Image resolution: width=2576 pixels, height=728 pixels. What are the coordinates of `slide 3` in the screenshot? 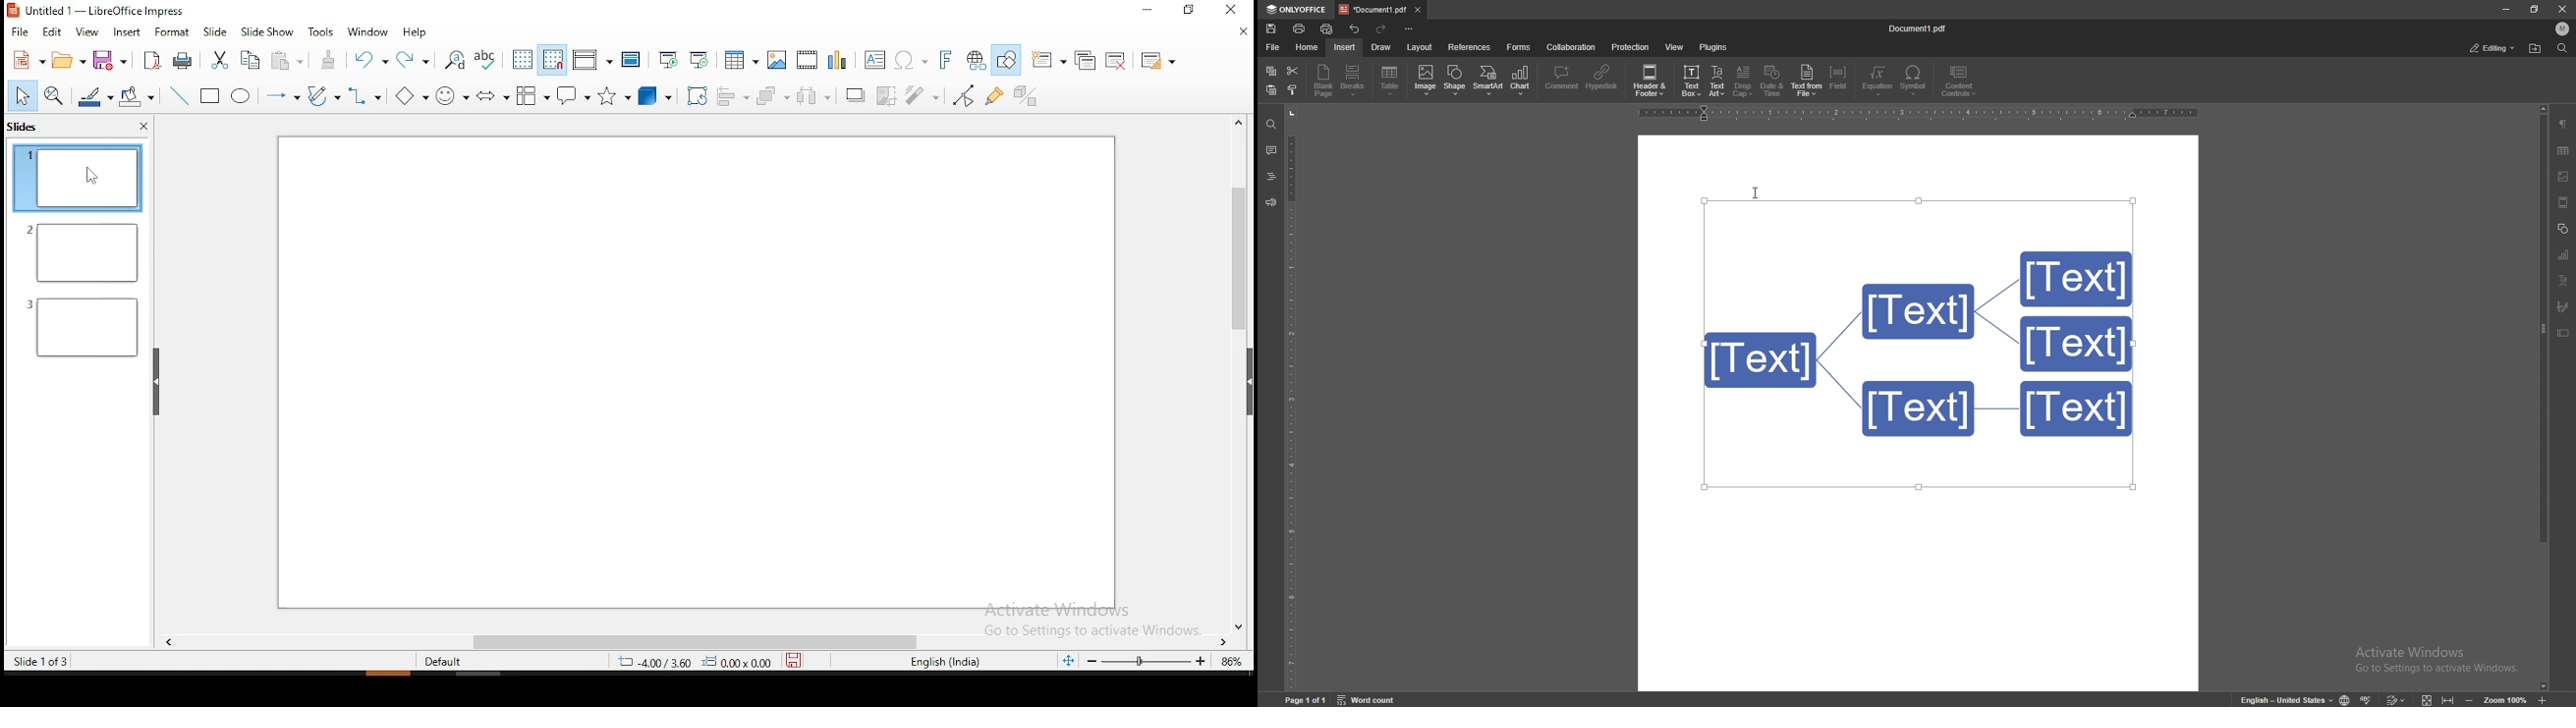 It's located at (86, 326).